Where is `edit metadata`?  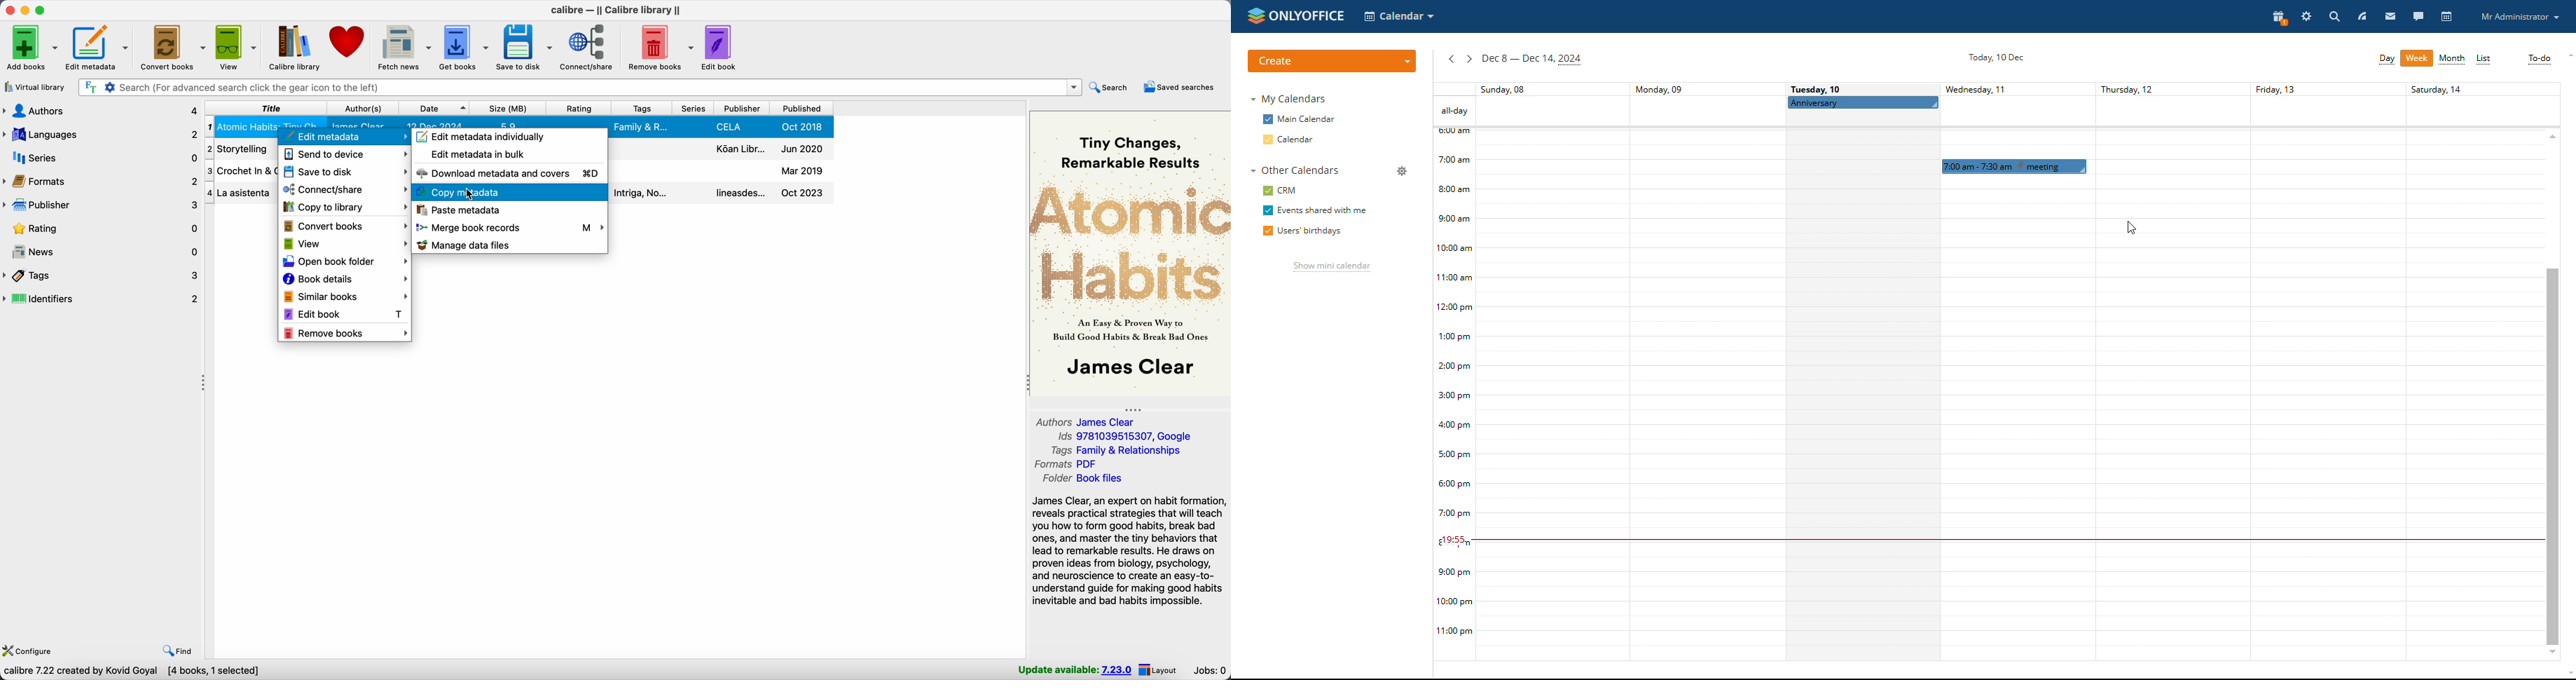
edit metadata is located at coordinates (345, 138).